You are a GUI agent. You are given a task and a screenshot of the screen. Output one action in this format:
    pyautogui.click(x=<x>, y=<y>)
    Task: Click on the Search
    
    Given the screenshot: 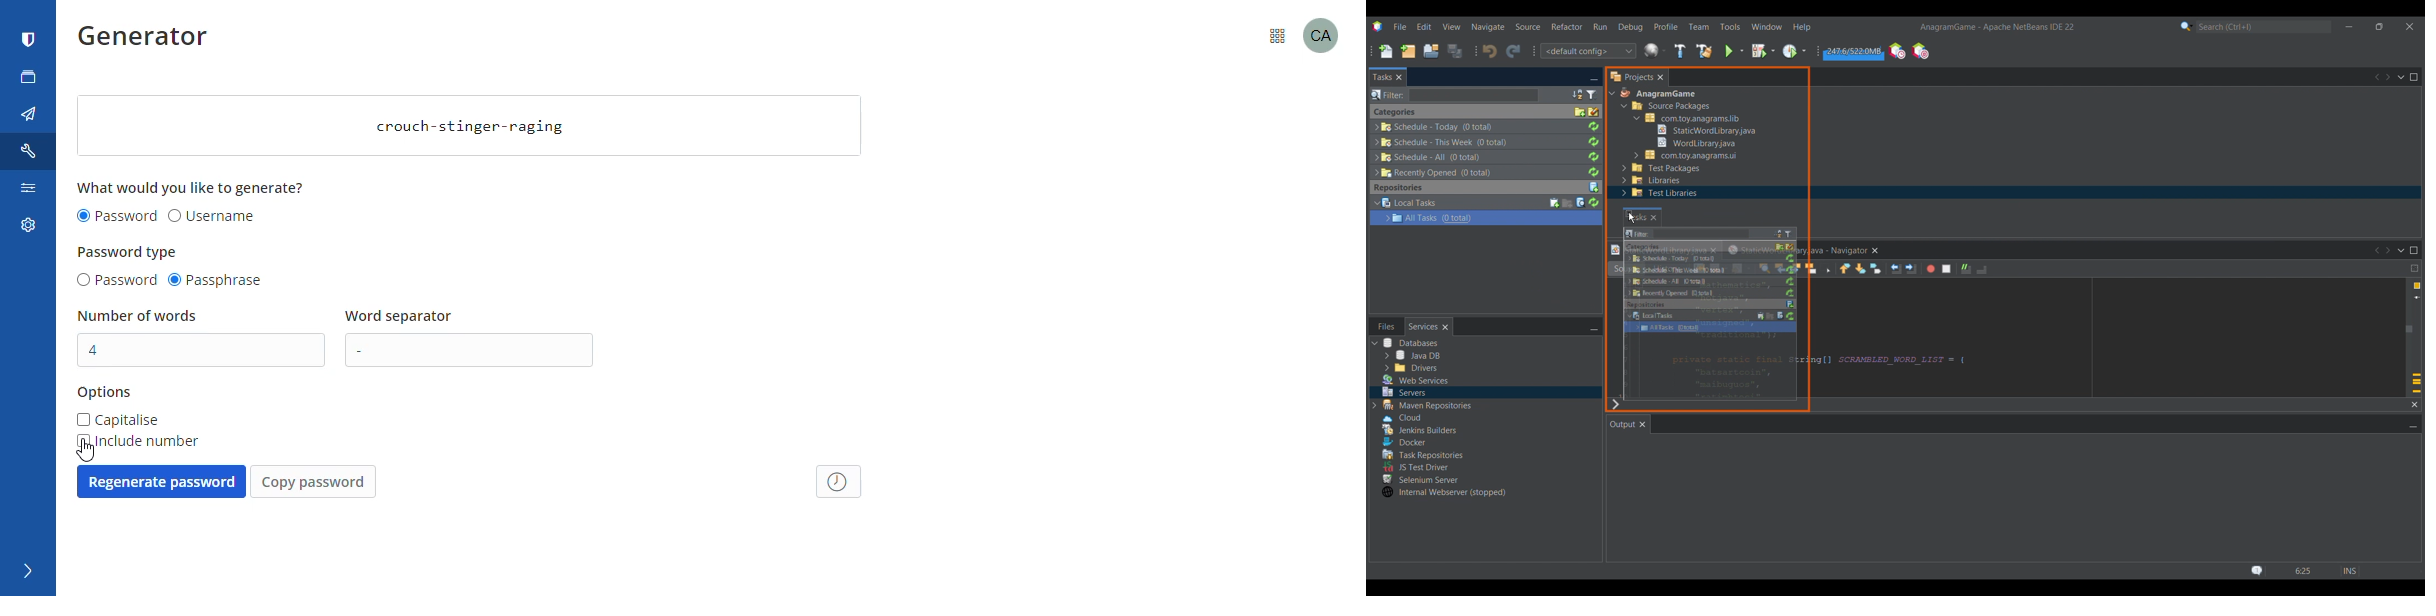 What is the action you would take?
    pyautogui.click(x=2264, y=26)
    